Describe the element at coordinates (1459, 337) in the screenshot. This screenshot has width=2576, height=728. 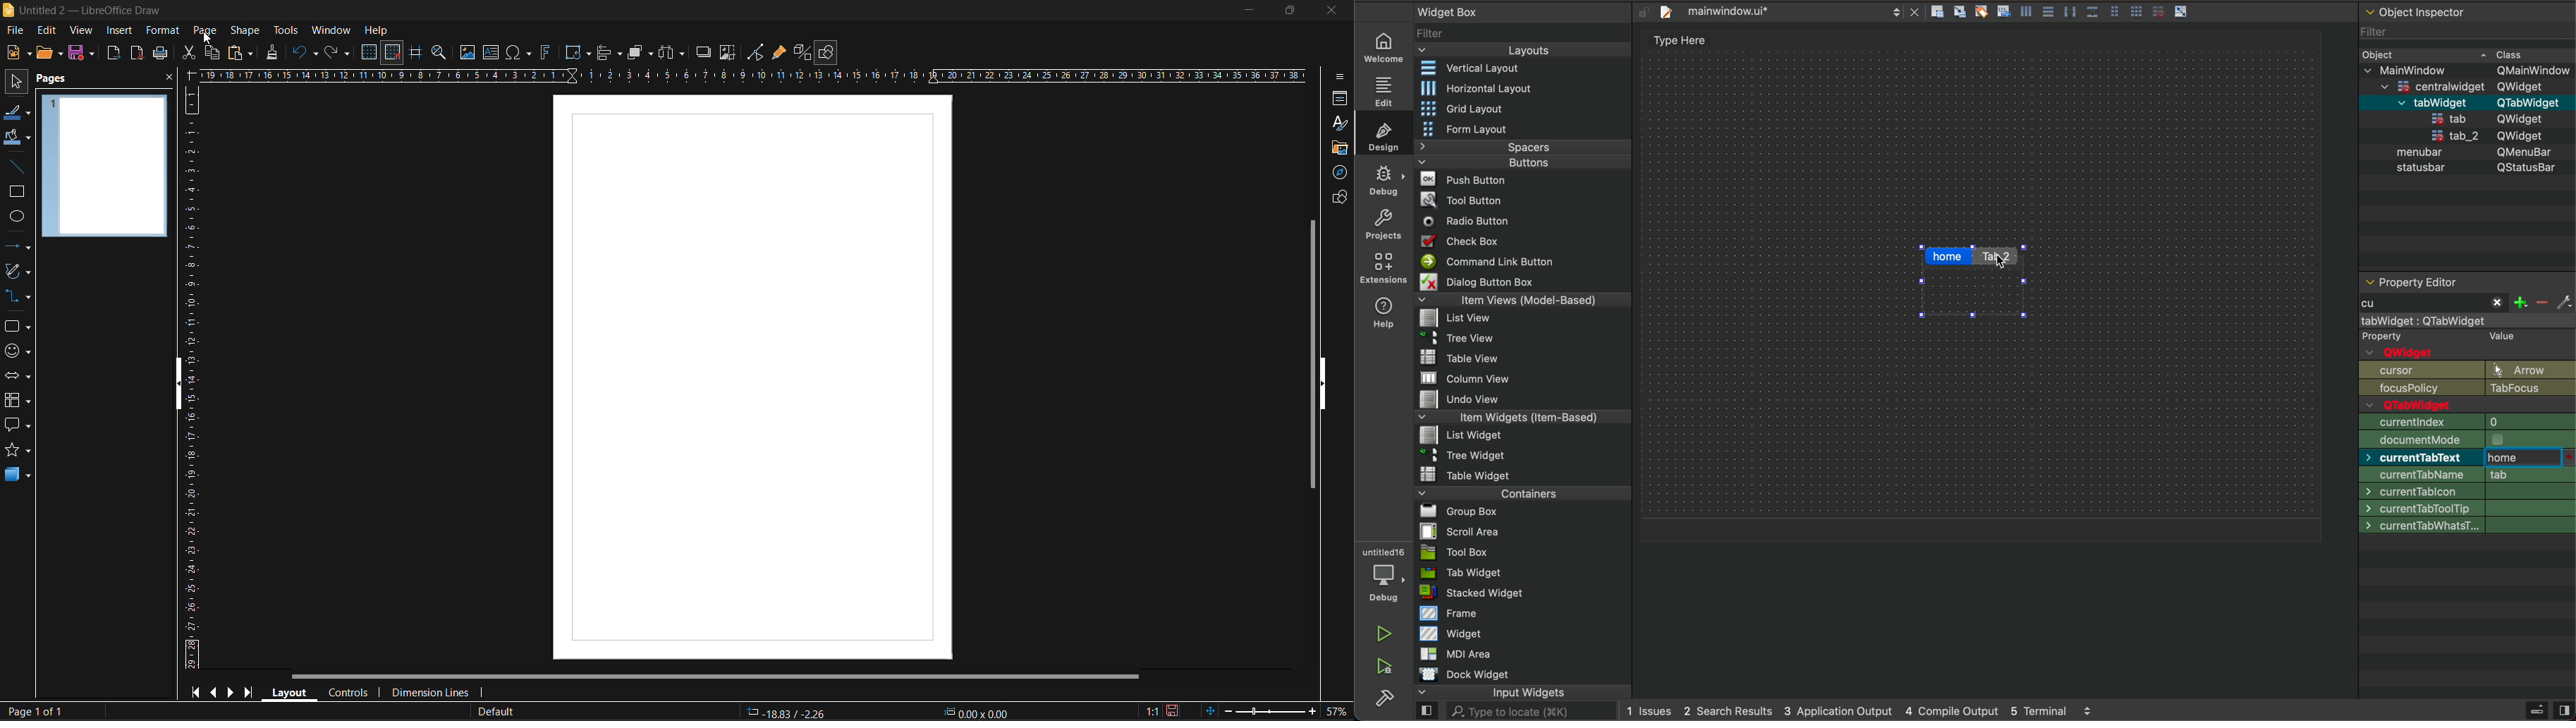
I see ` Tree View` at that location.